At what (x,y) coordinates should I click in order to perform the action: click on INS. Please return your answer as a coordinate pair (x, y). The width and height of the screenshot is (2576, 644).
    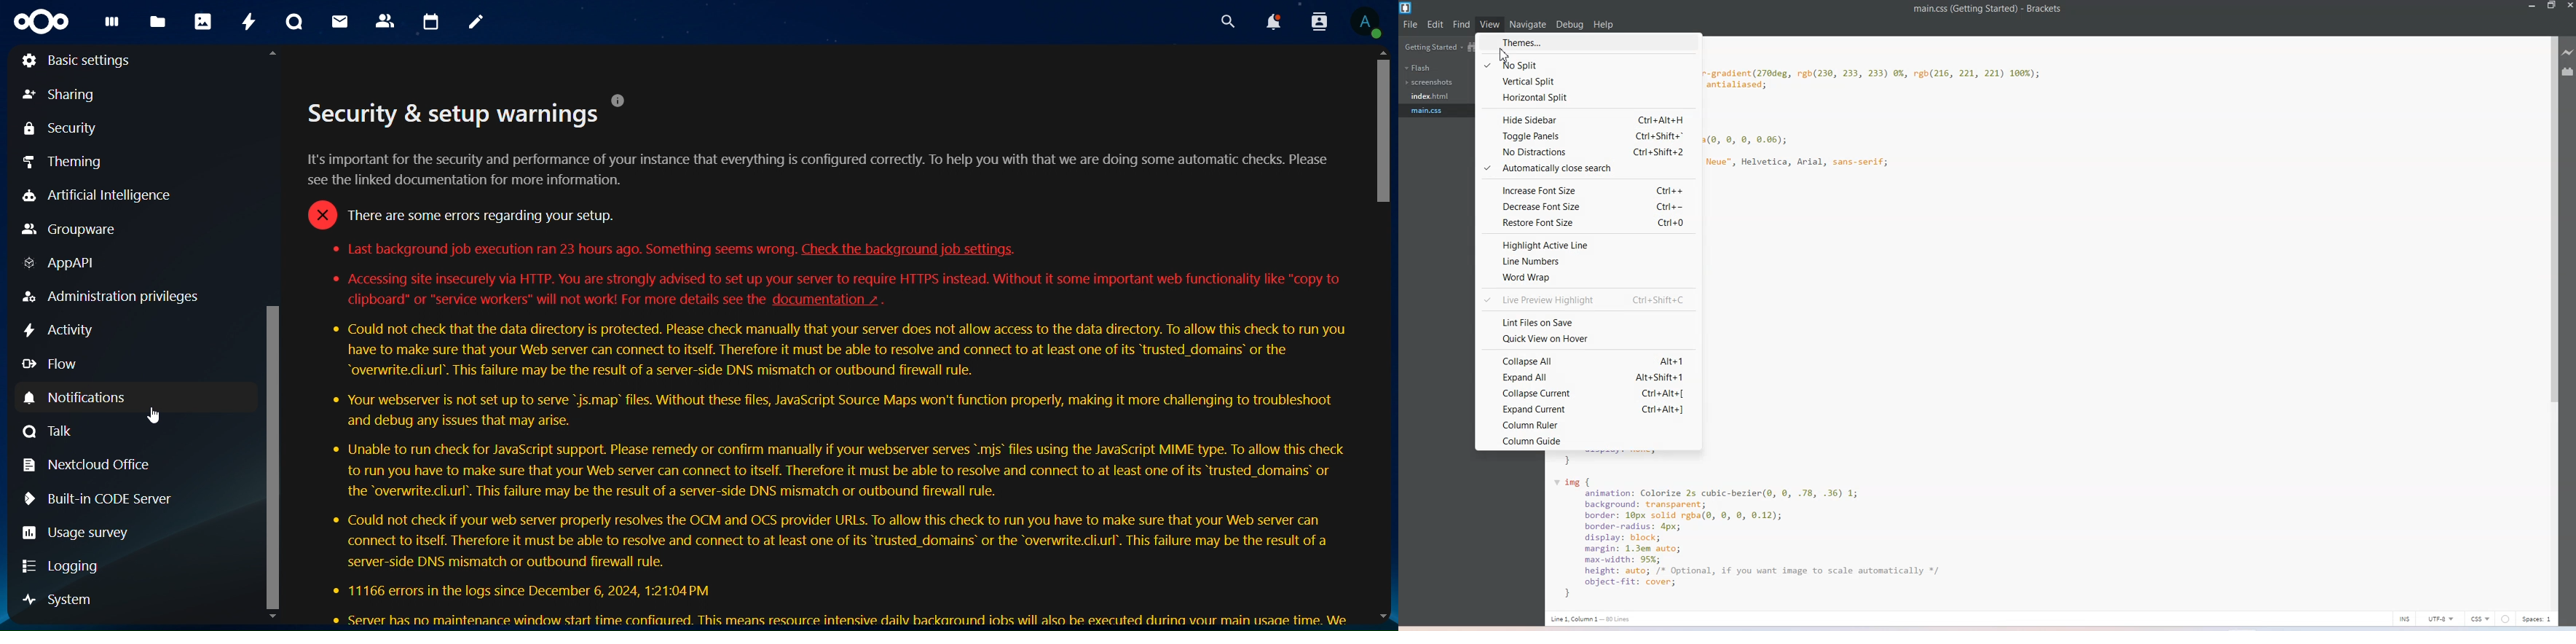
    Looking at the image, I should click on (2405, 617).